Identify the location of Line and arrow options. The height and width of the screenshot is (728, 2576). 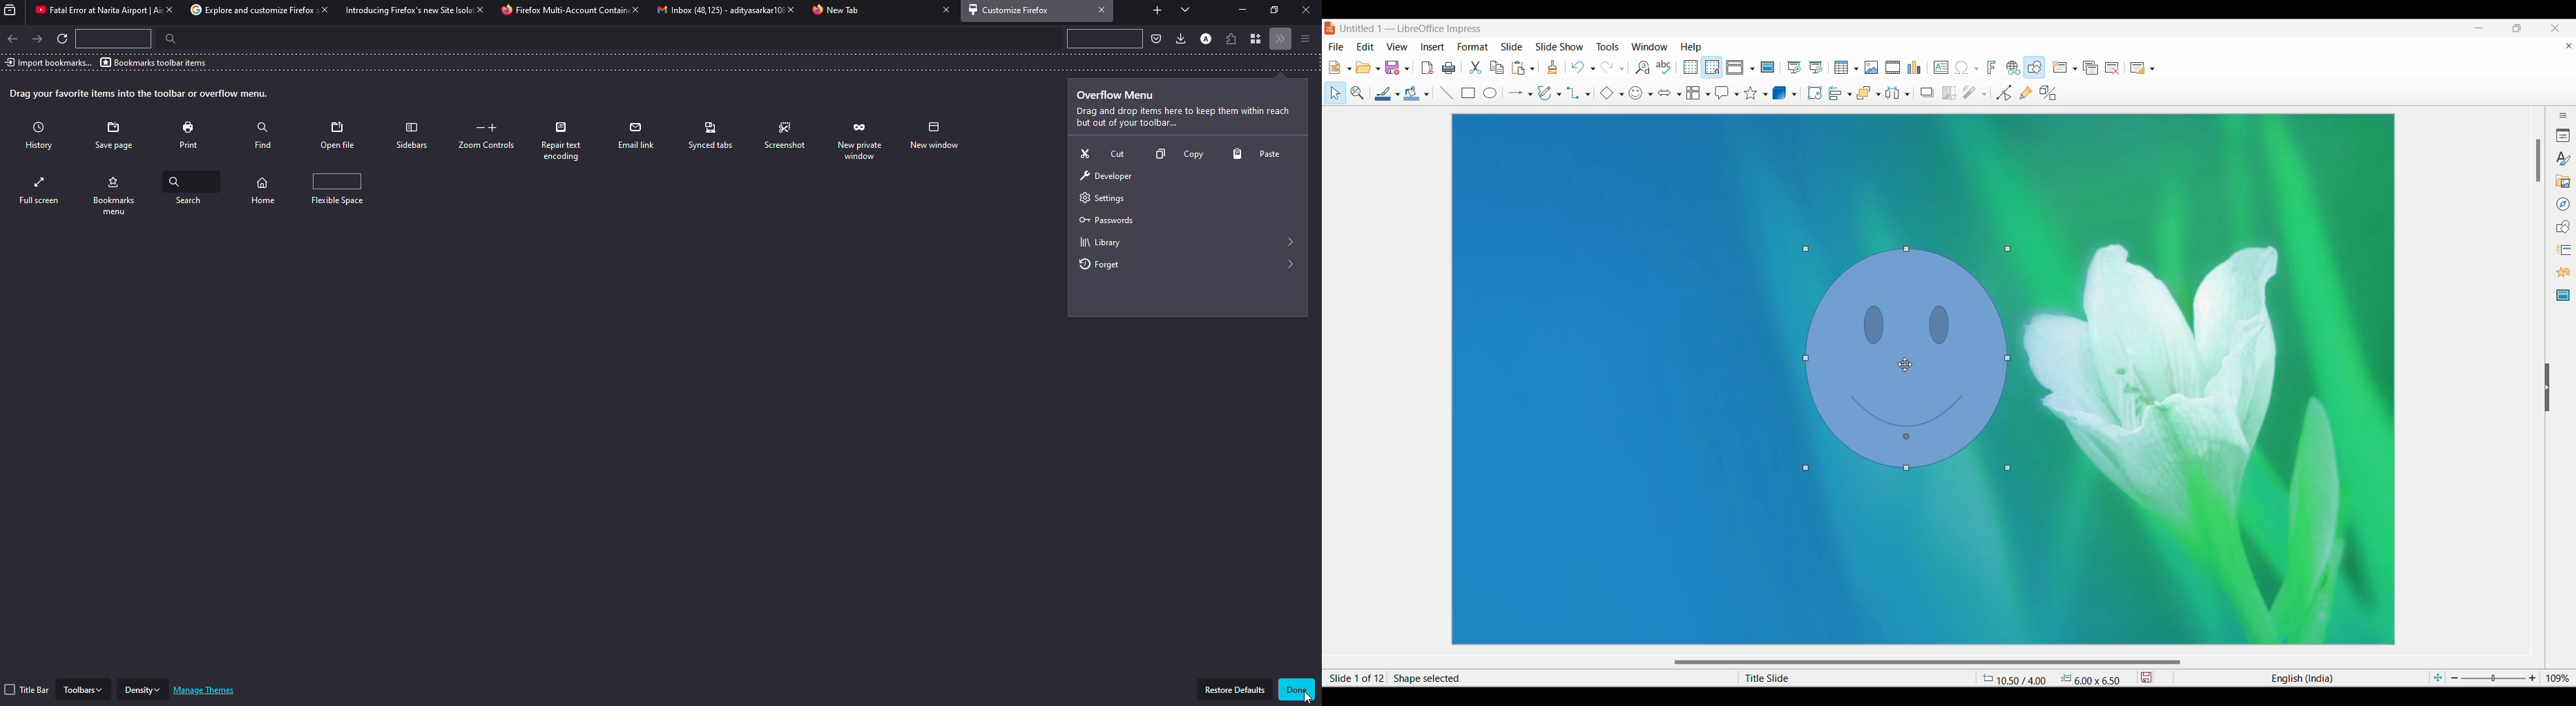
(1530, 95).